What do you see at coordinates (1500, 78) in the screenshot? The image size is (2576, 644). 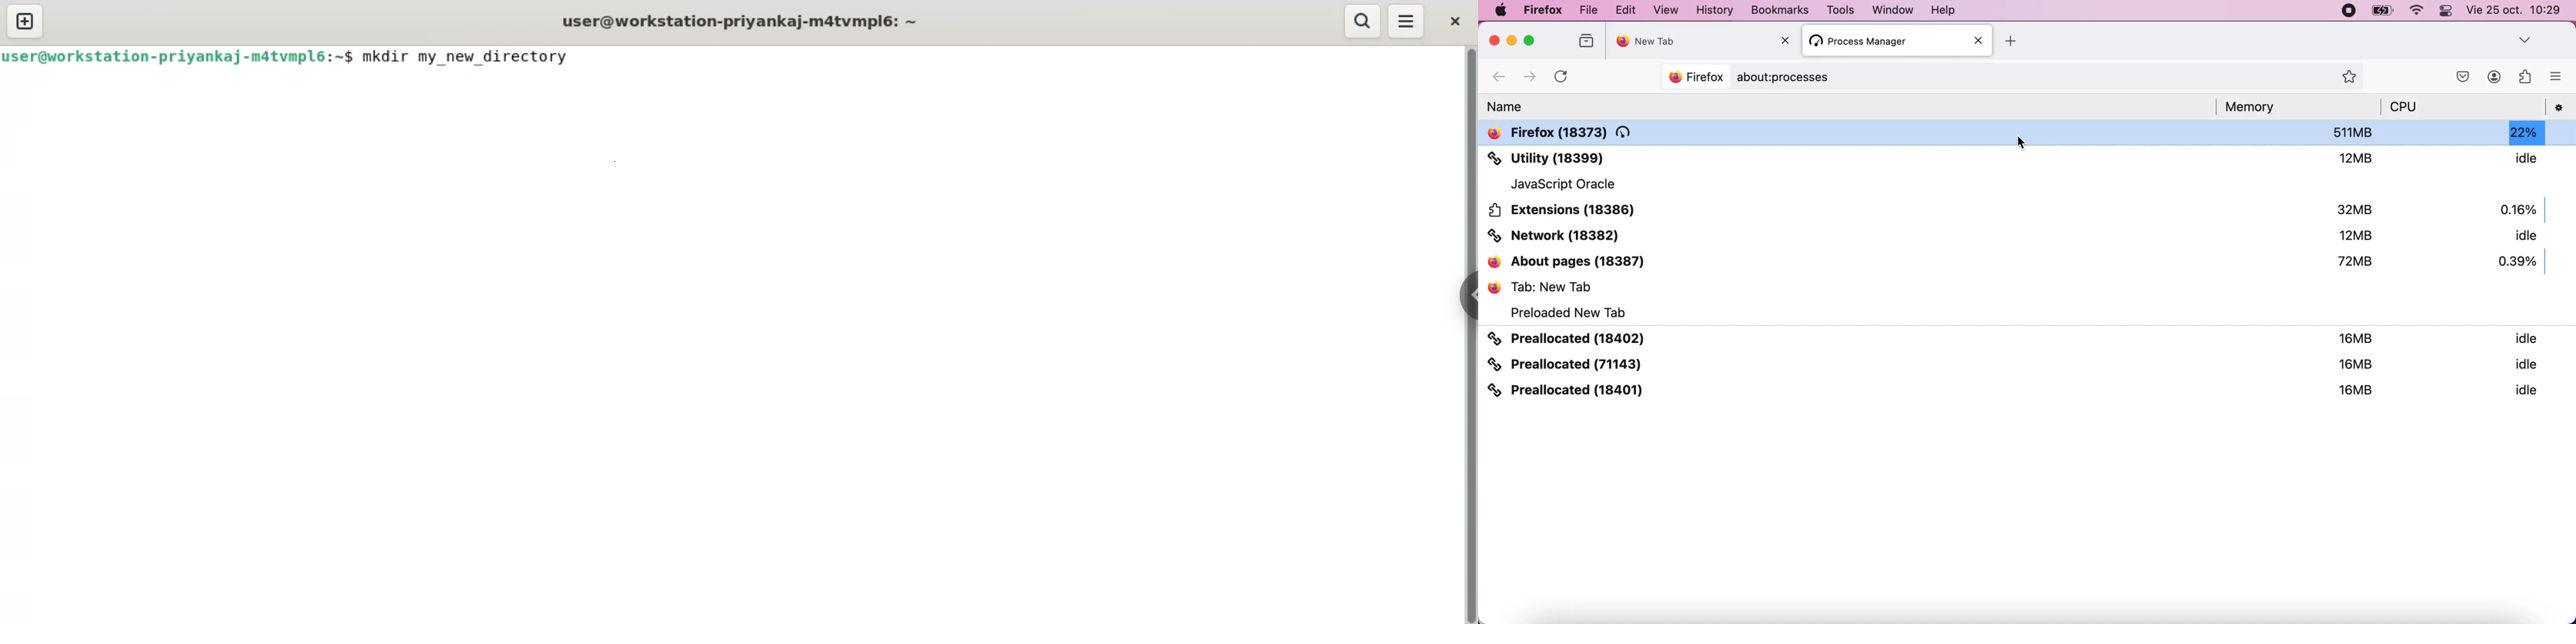 I see `Move backward` at bounding box center [1500, 78].